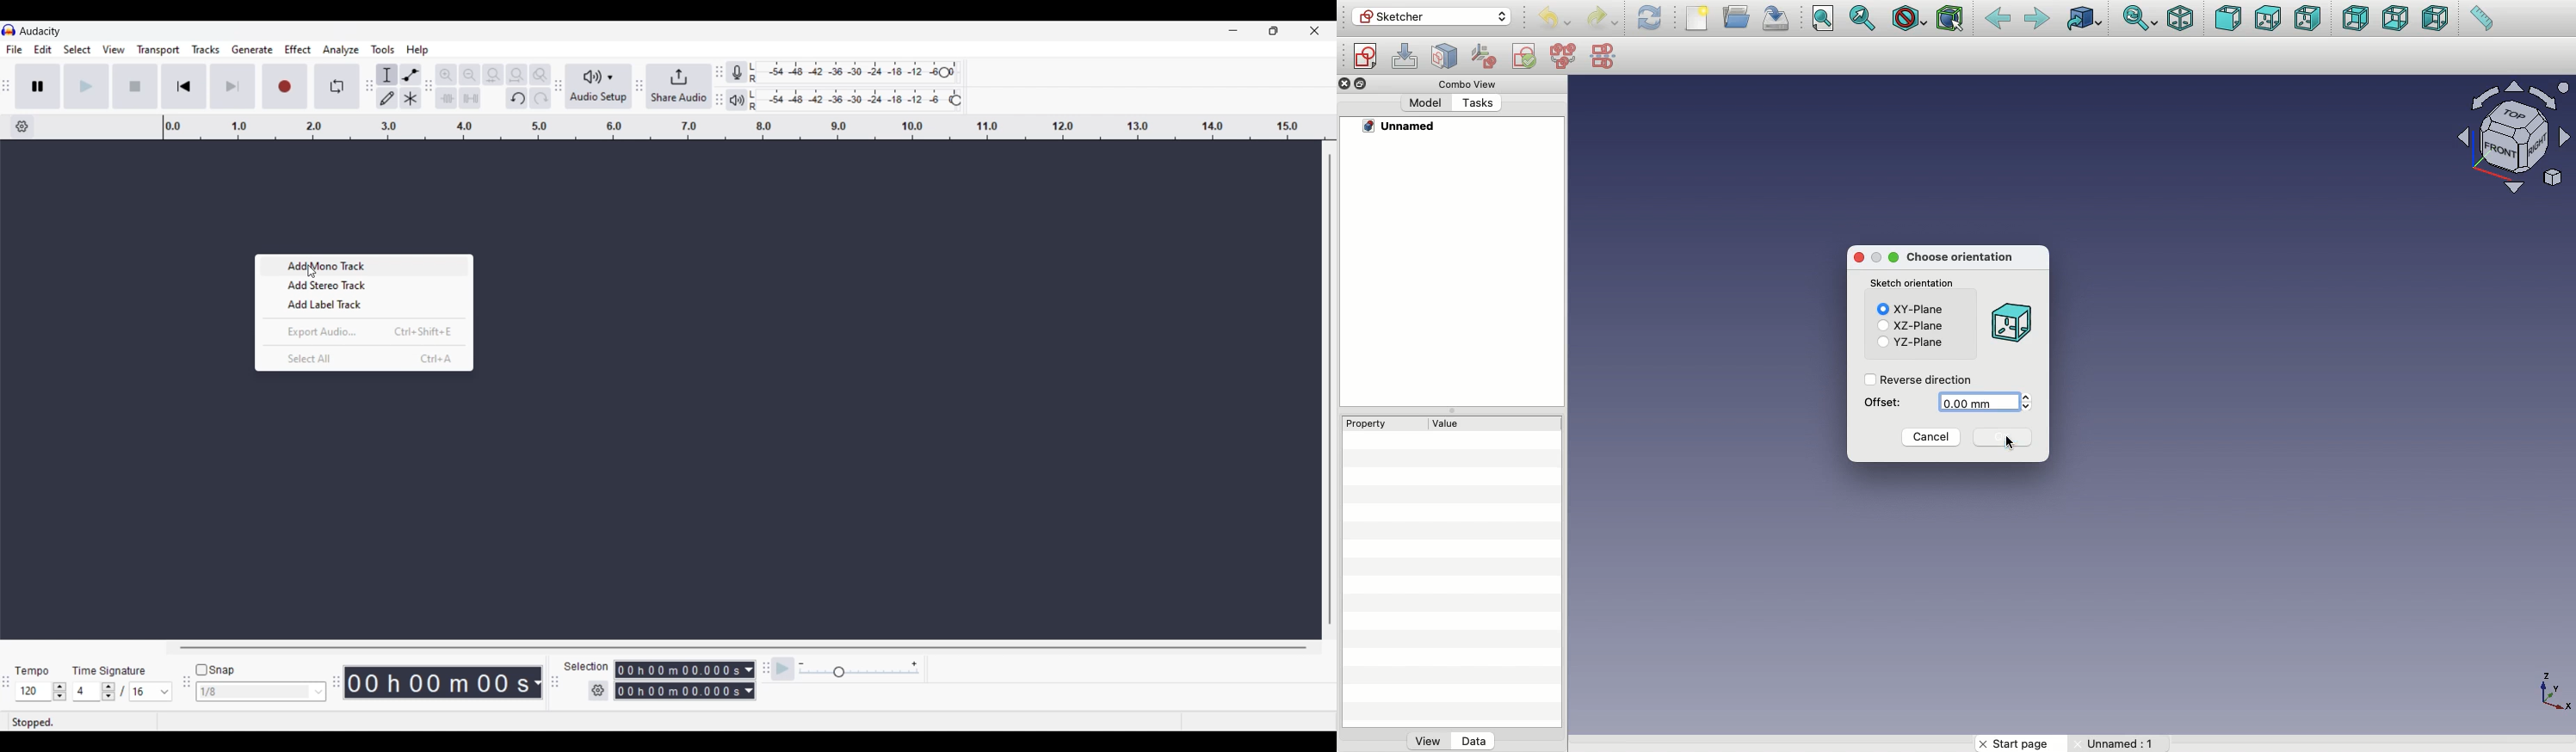  Describe the element at coordinates (1895, 257) in the screenshot. I see `` at that location.